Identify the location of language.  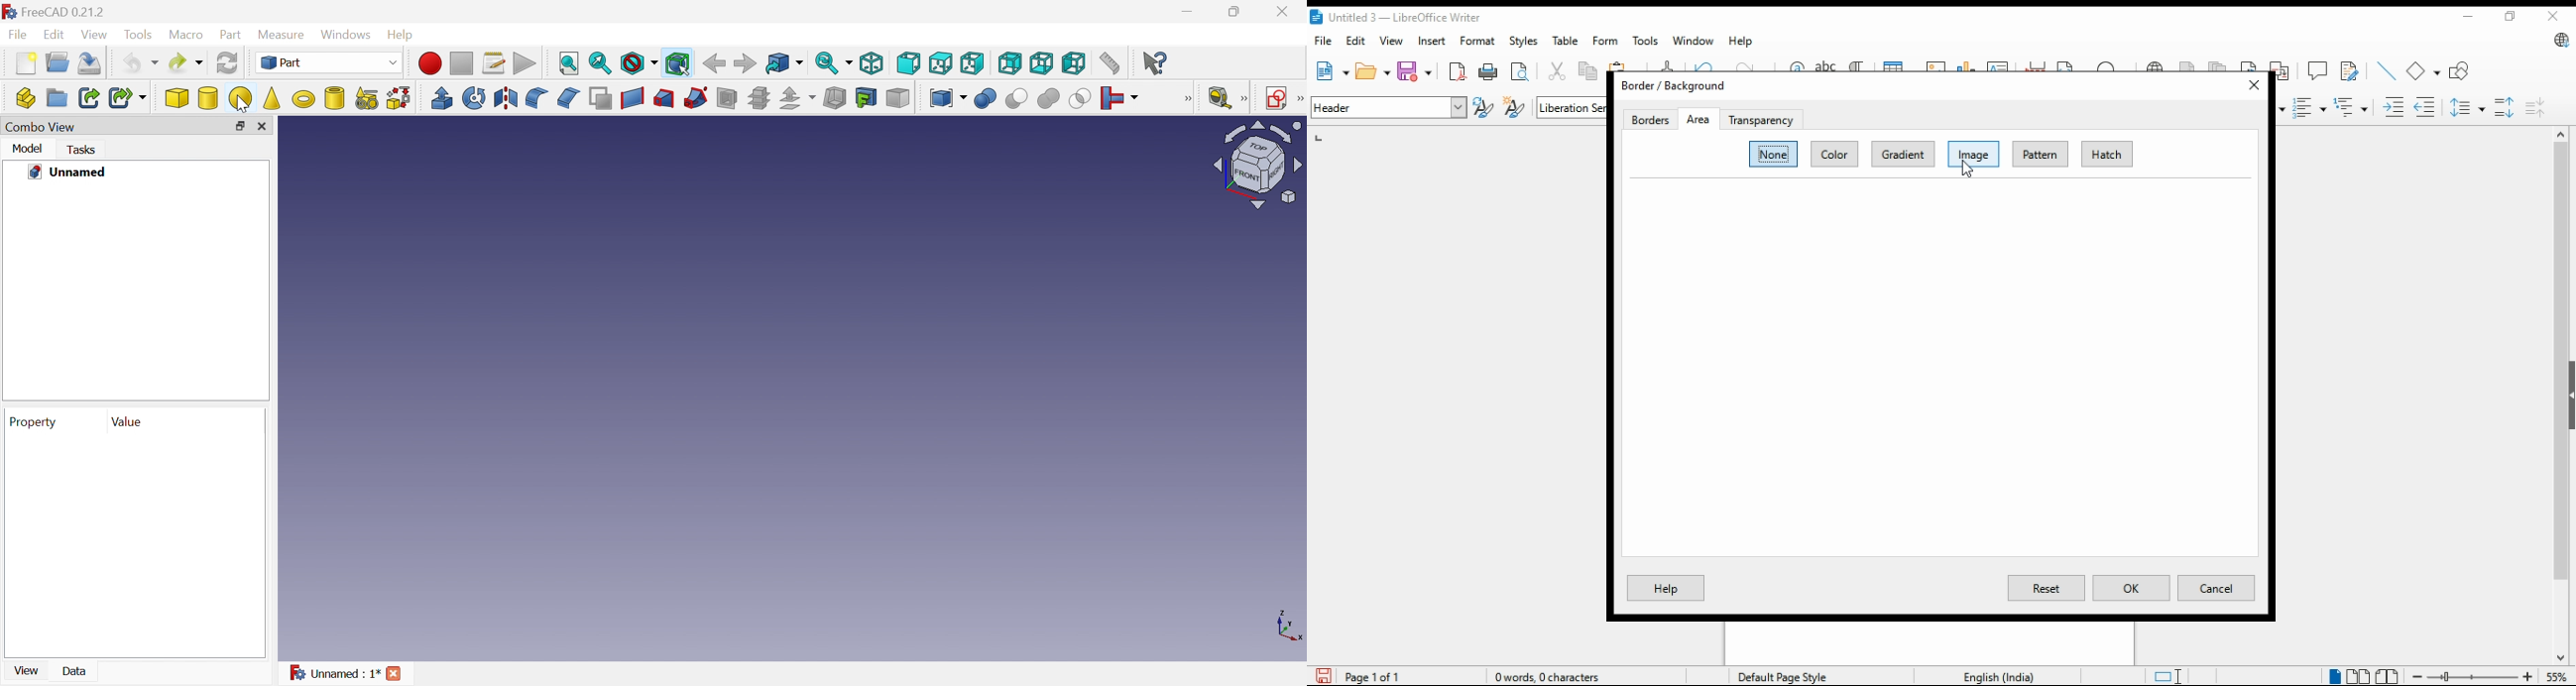
(1997, 675).